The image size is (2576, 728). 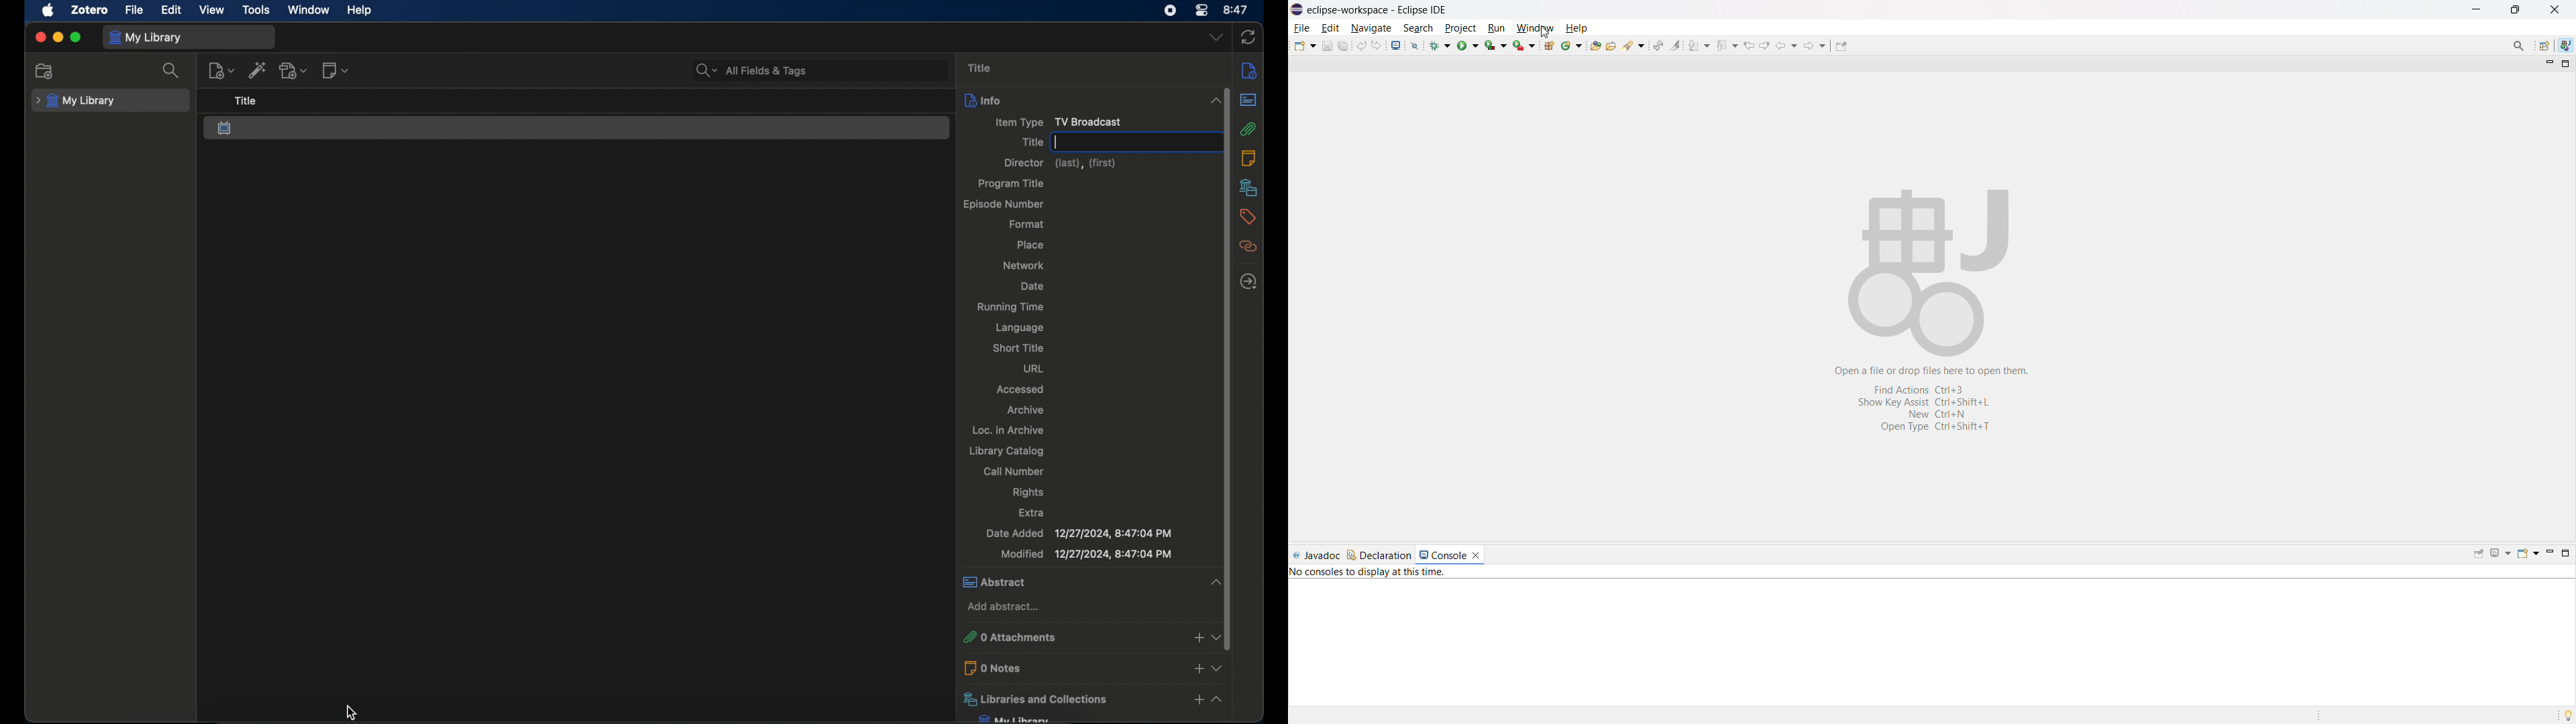 What do you see at coordinates (1072, 99) in the screenshot?
I see `info` at bounding box center [1072, 99].